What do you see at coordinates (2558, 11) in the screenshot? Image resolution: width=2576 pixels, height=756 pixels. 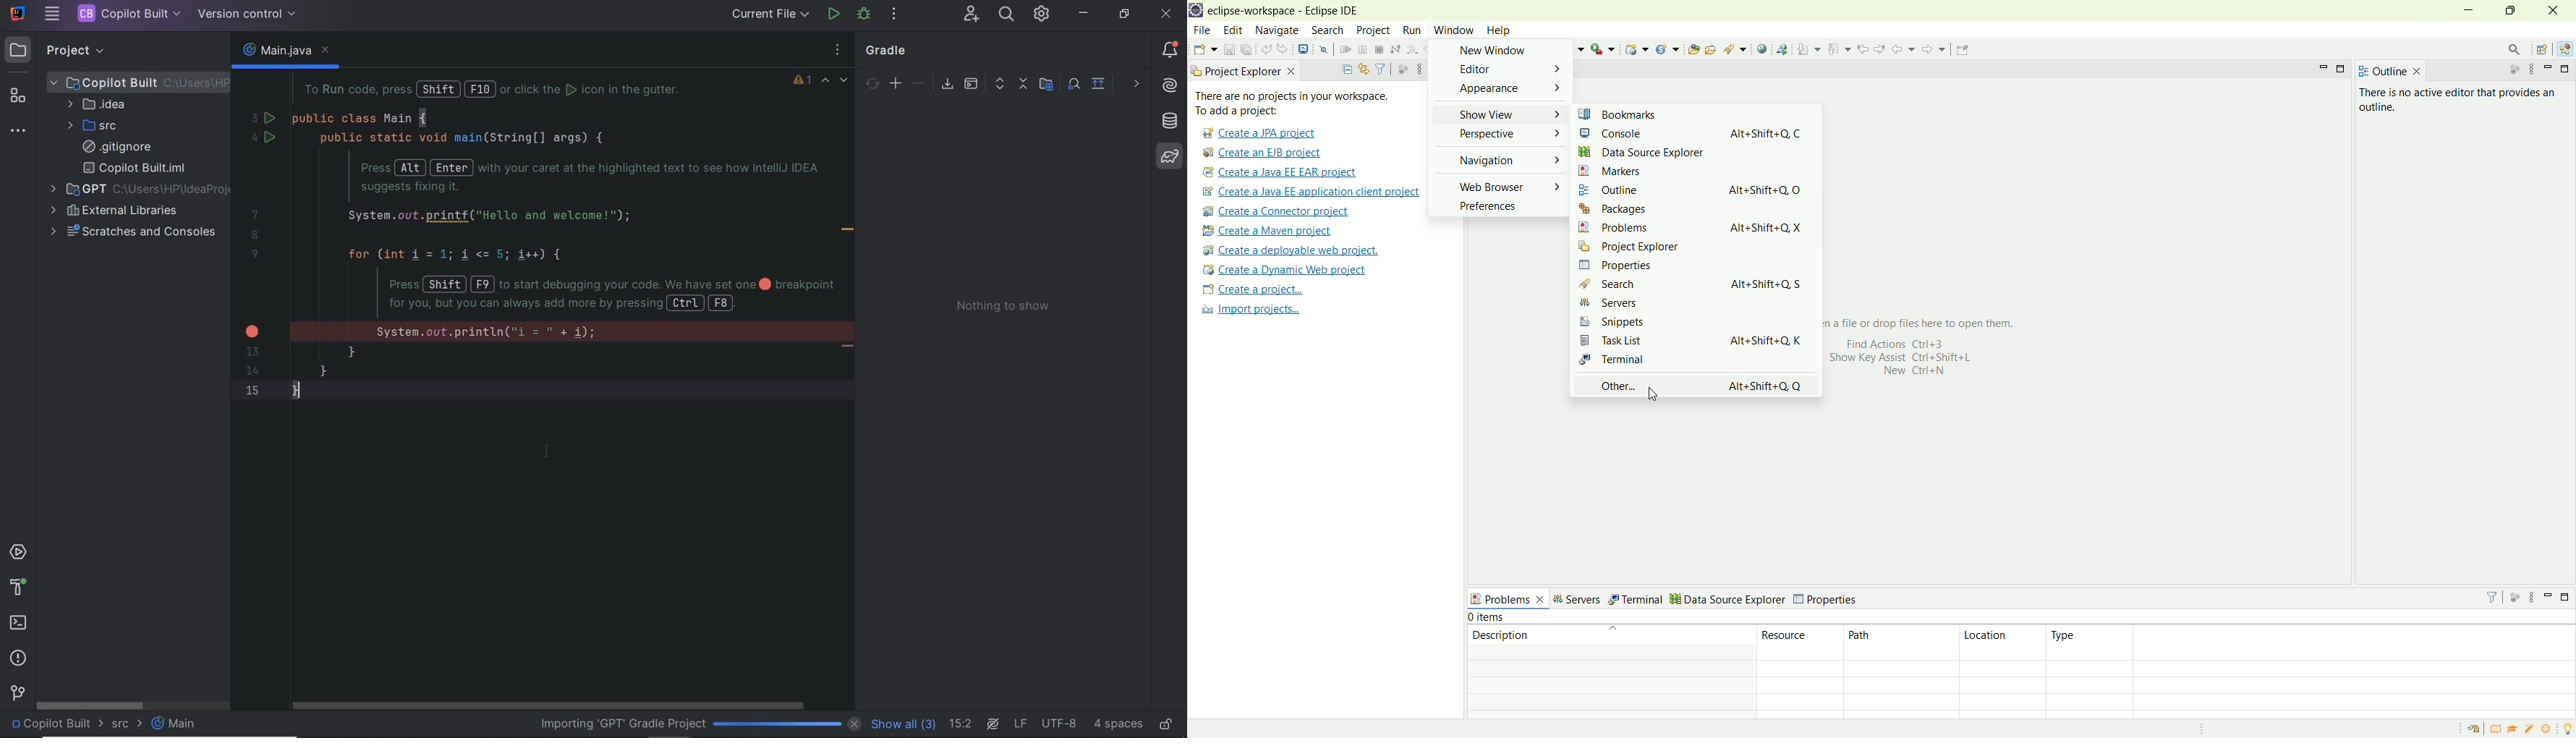 I see `close` at bounding box center [2558, 11].